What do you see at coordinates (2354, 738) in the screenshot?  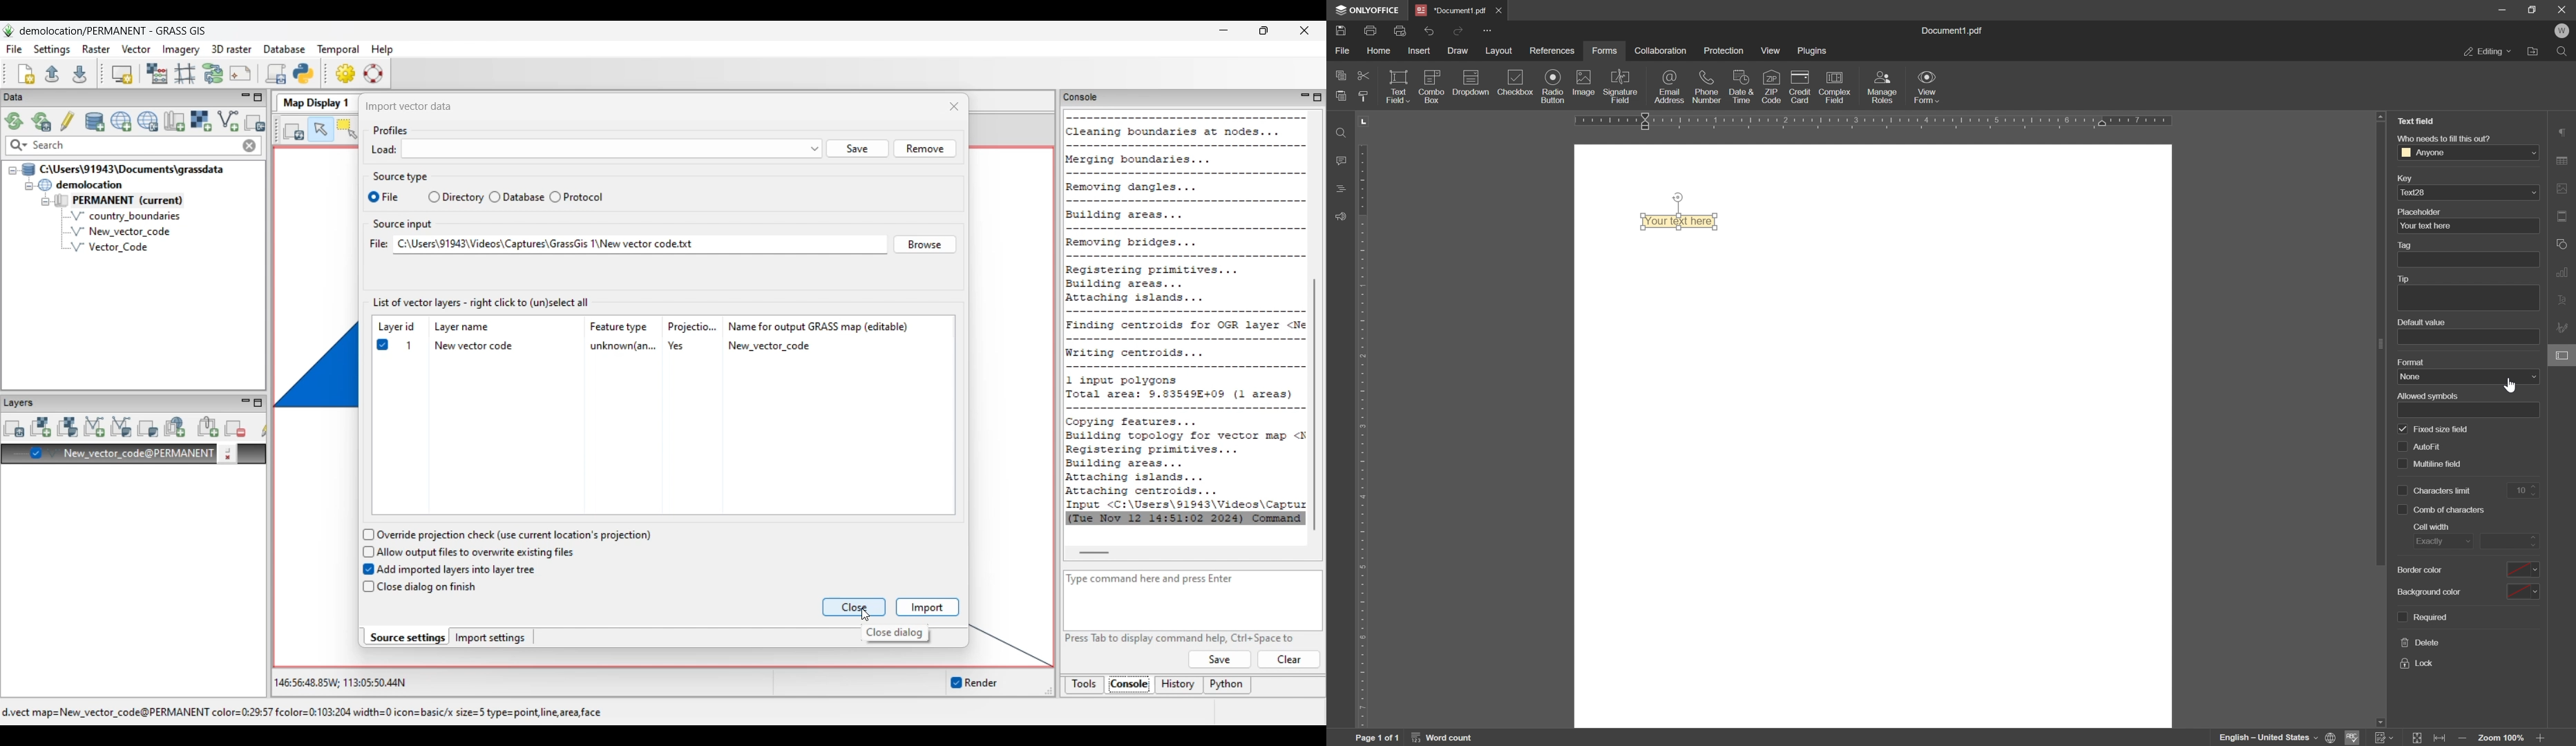 I see `spell checking` at bounding box center [2354, 738].